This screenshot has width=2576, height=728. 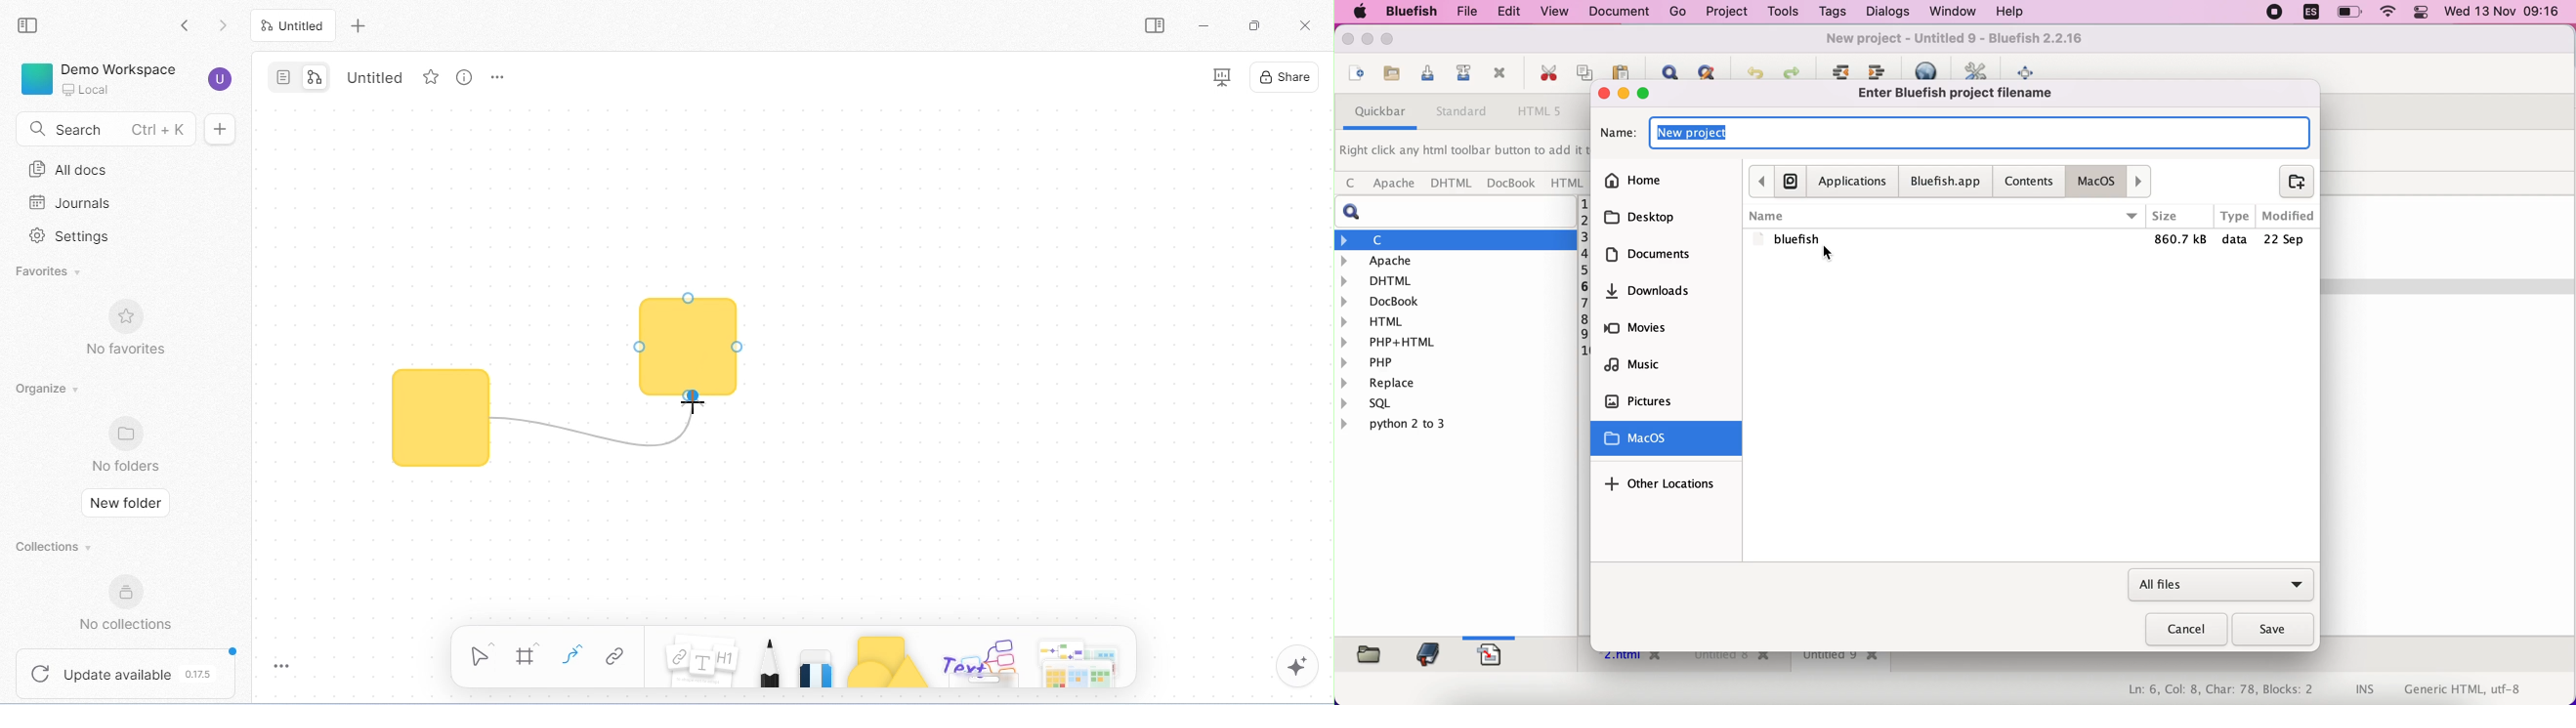 I want to click on go back, so click(x=191, y=27).